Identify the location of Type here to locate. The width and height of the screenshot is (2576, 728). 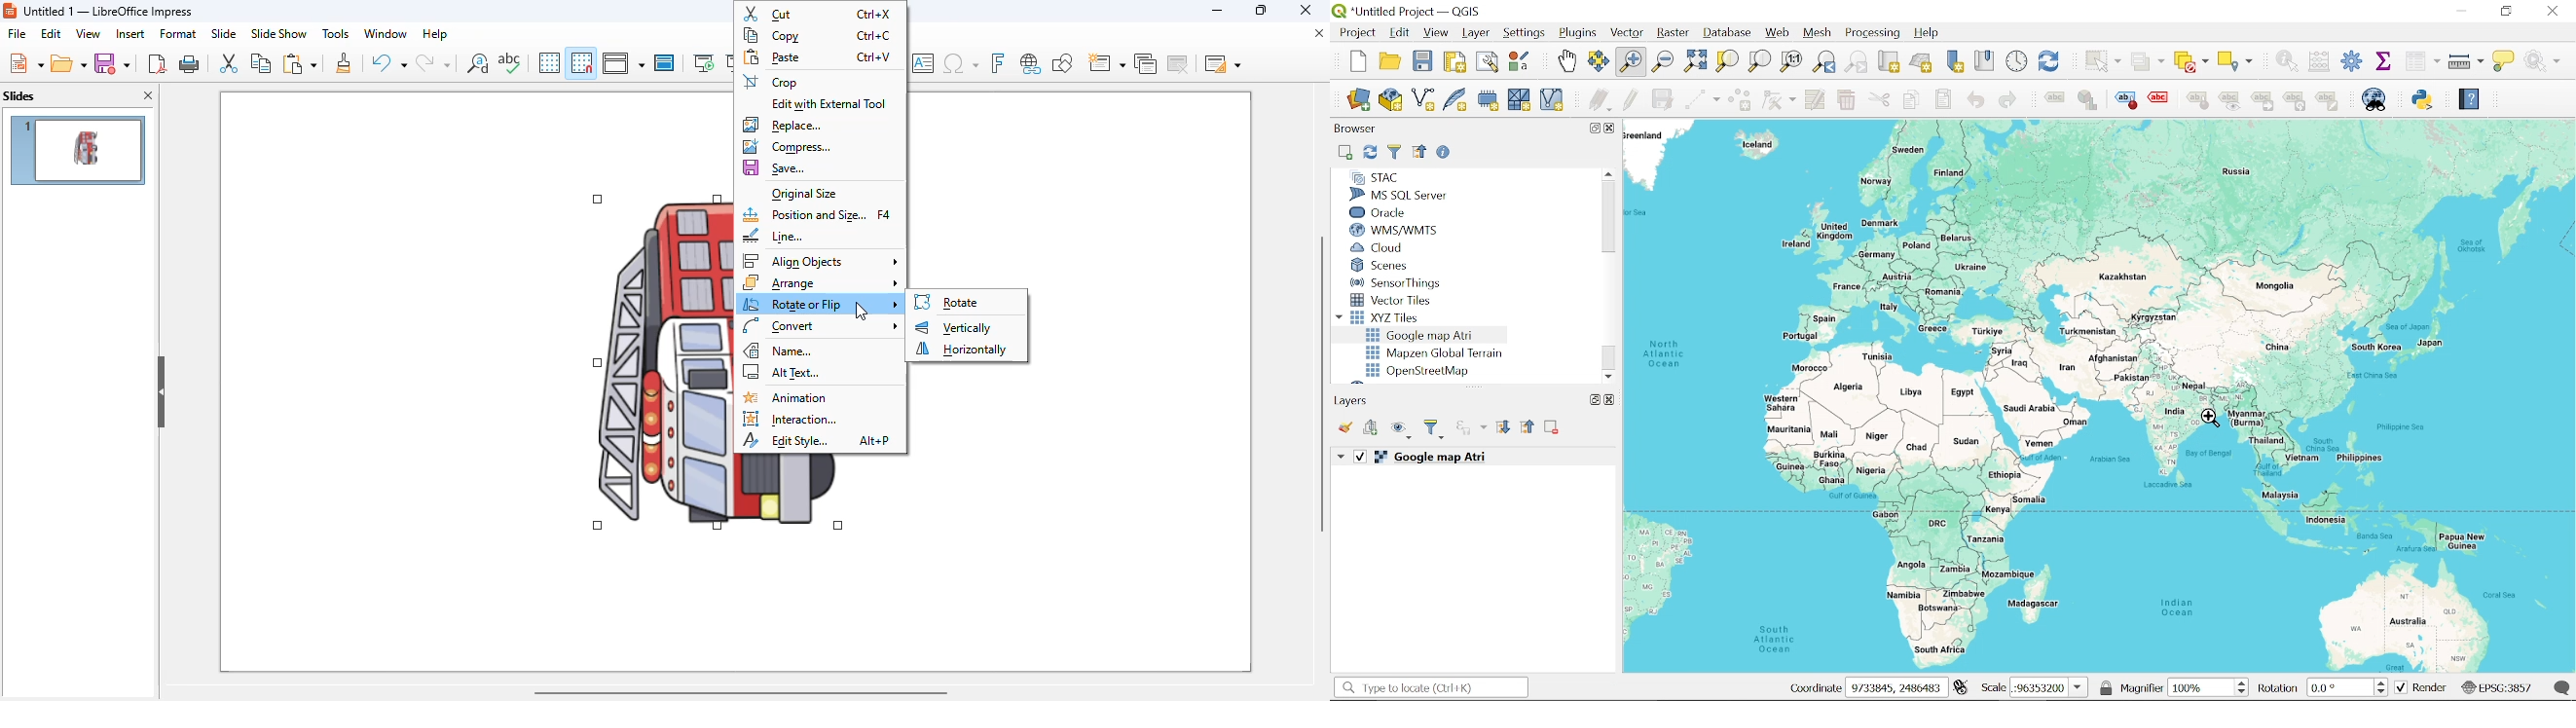
(1430, 688).